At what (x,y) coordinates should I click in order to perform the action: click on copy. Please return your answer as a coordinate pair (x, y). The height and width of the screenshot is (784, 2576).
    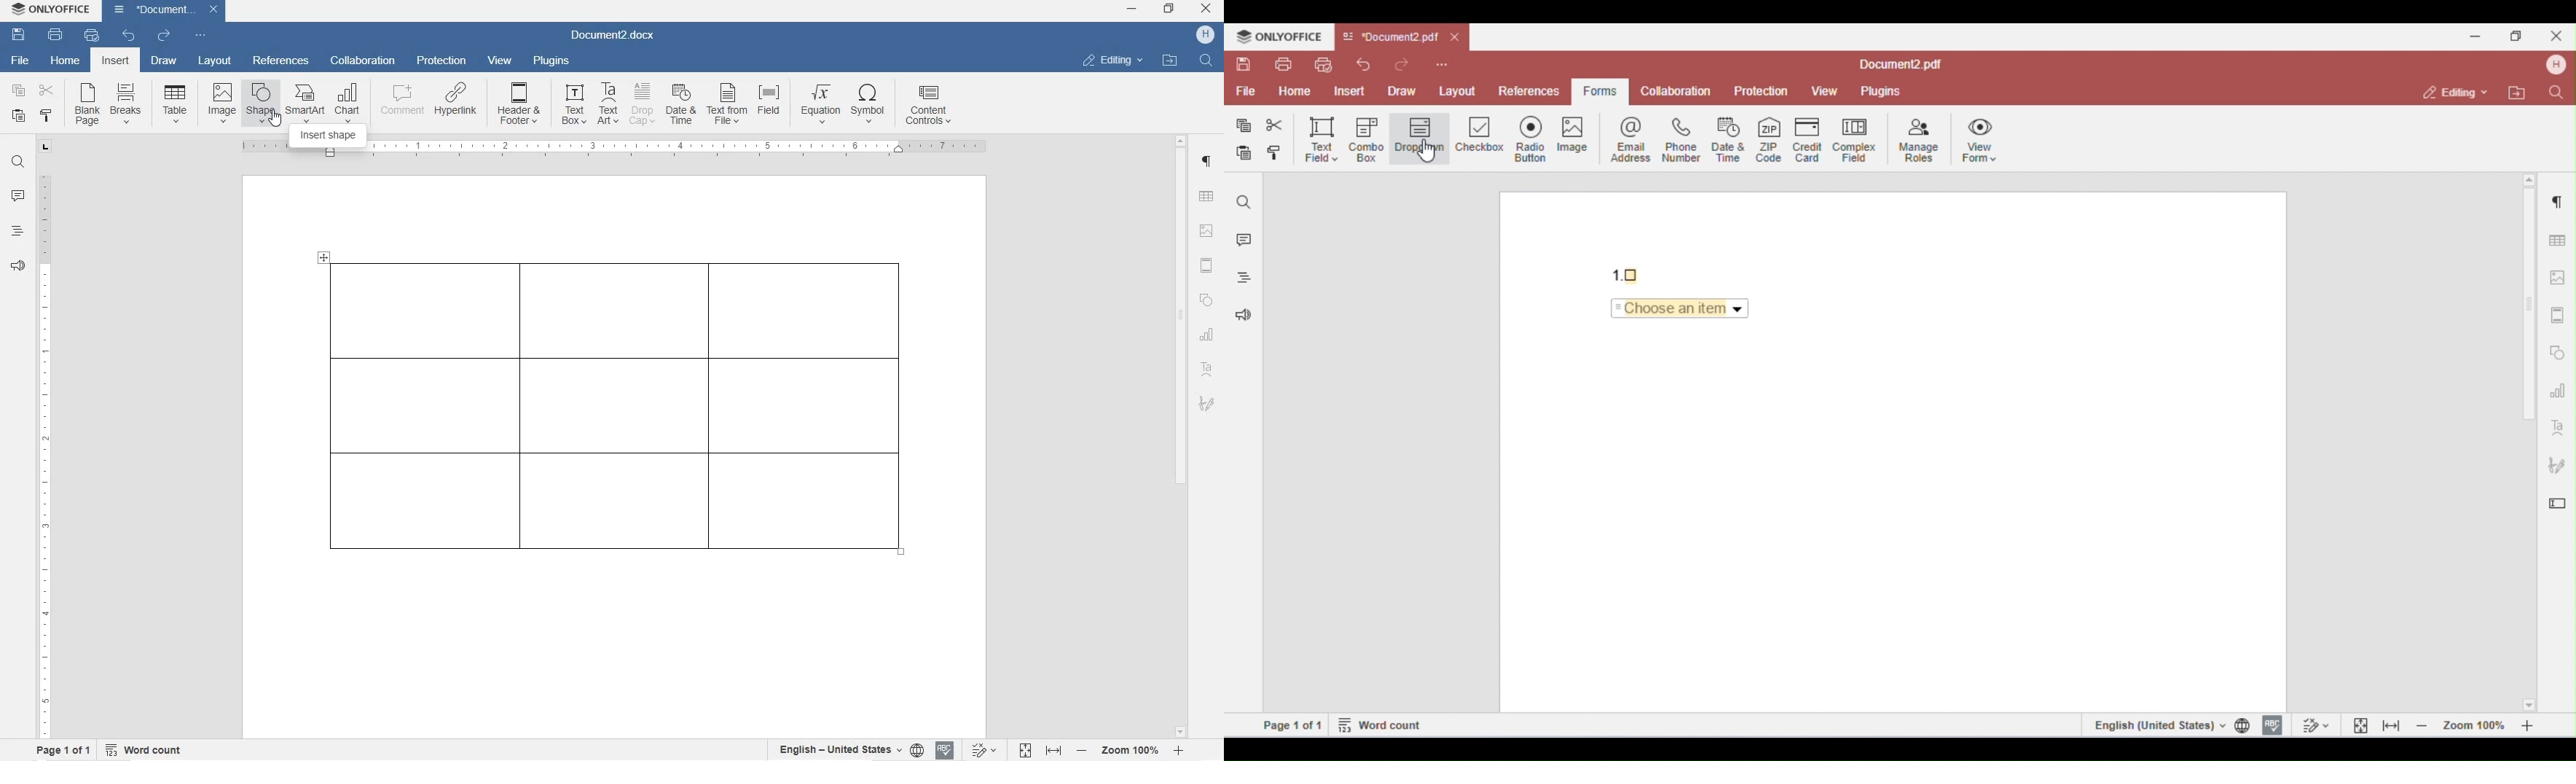
    Looking at the image, I should click on (19, 93).